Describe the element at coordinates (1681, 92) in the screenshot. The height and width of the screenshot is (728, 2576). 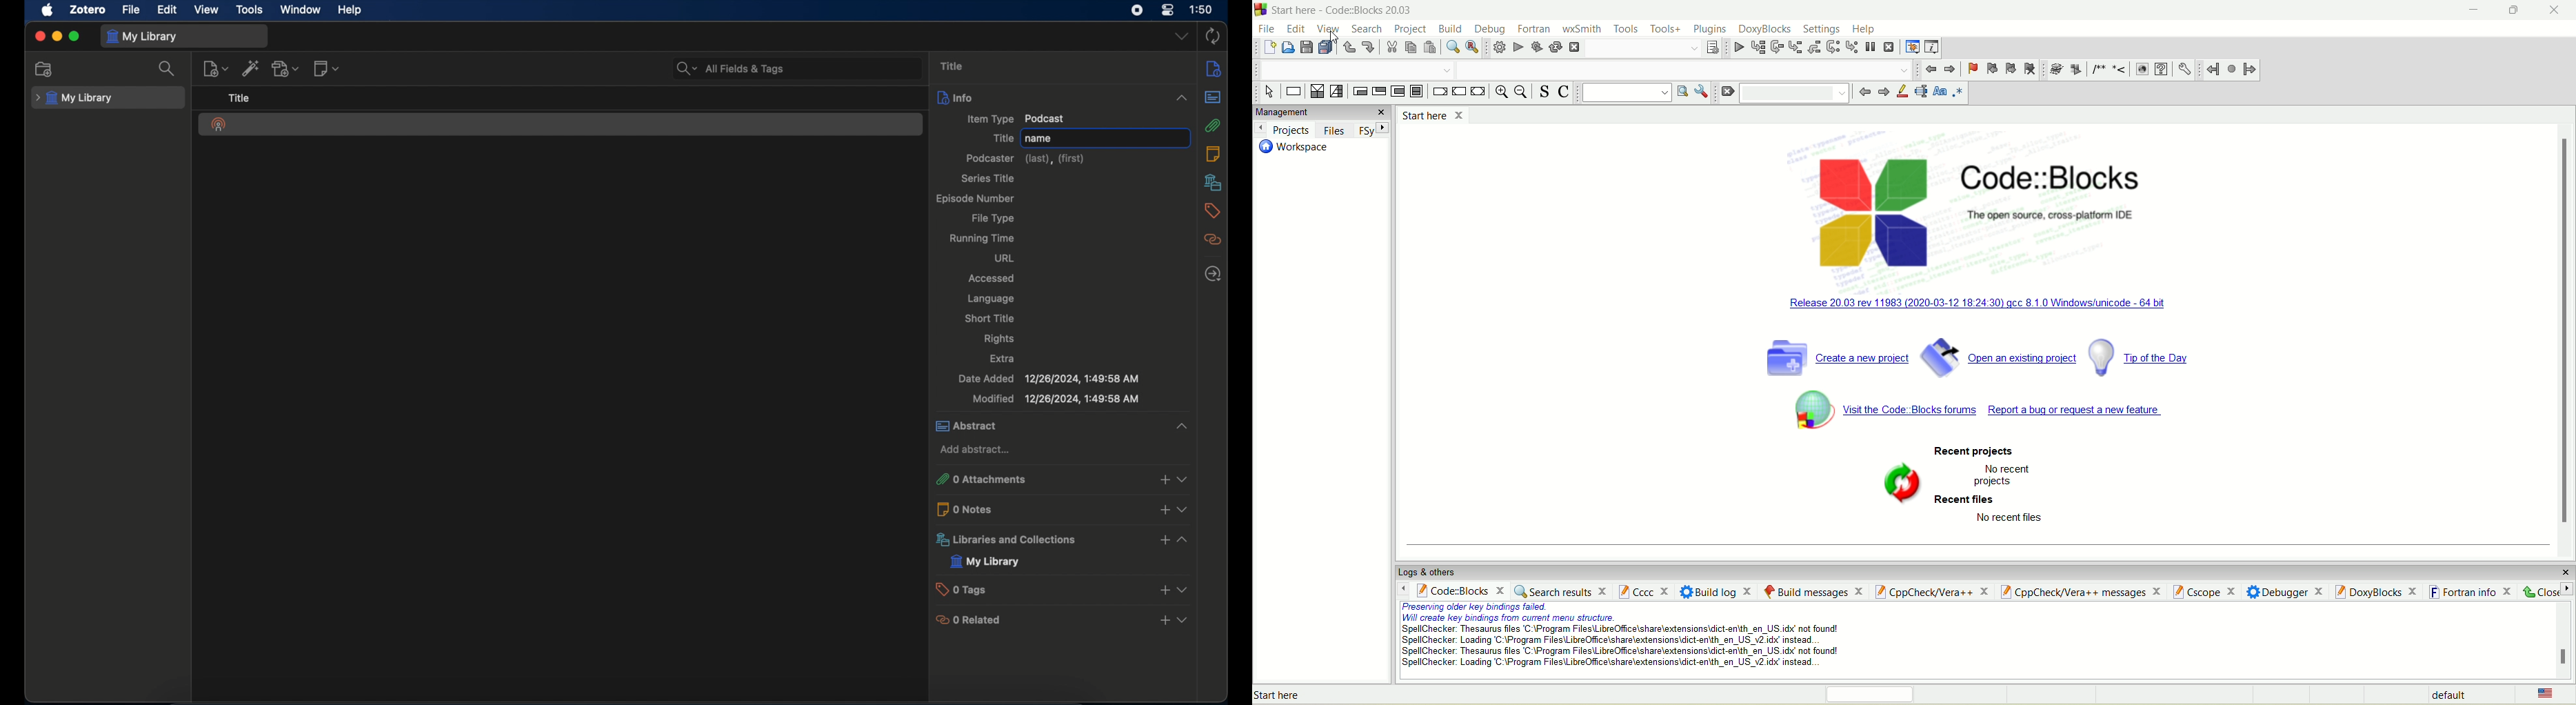
I see `run search` at that location.